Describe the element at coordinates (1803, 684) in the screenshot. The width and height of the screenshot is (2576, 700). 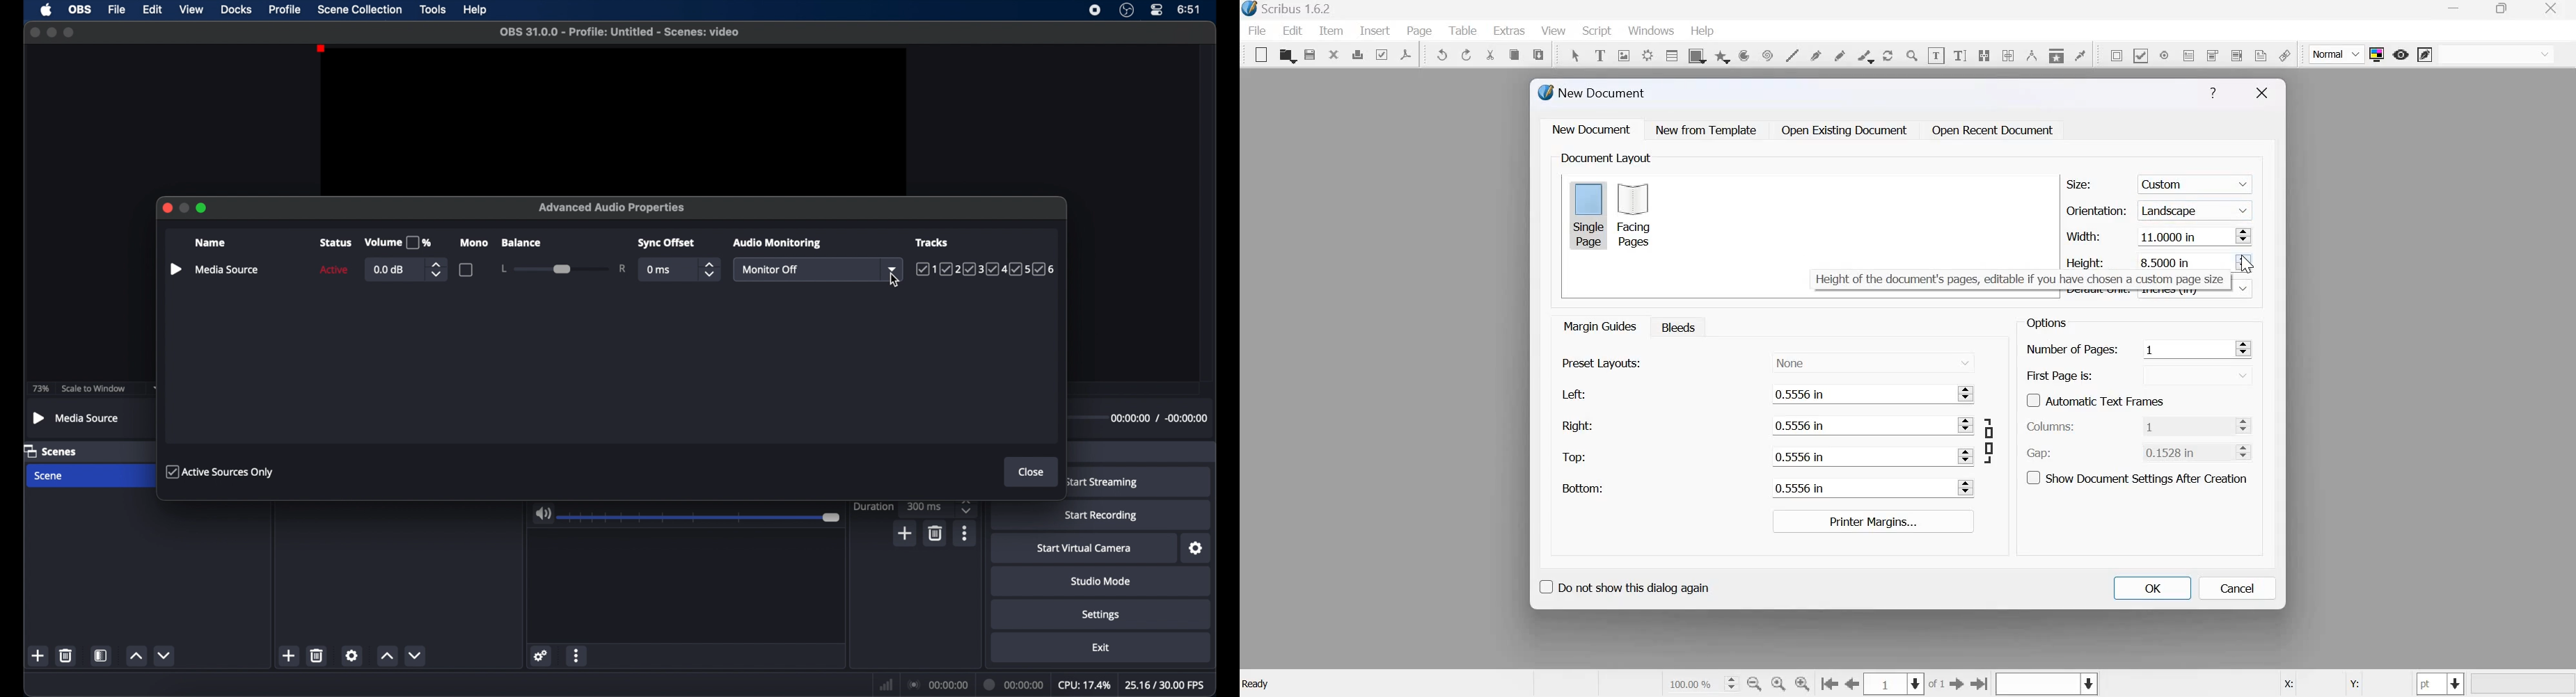
I see `zoom in by the stepping value in Tools preferences` at that location.